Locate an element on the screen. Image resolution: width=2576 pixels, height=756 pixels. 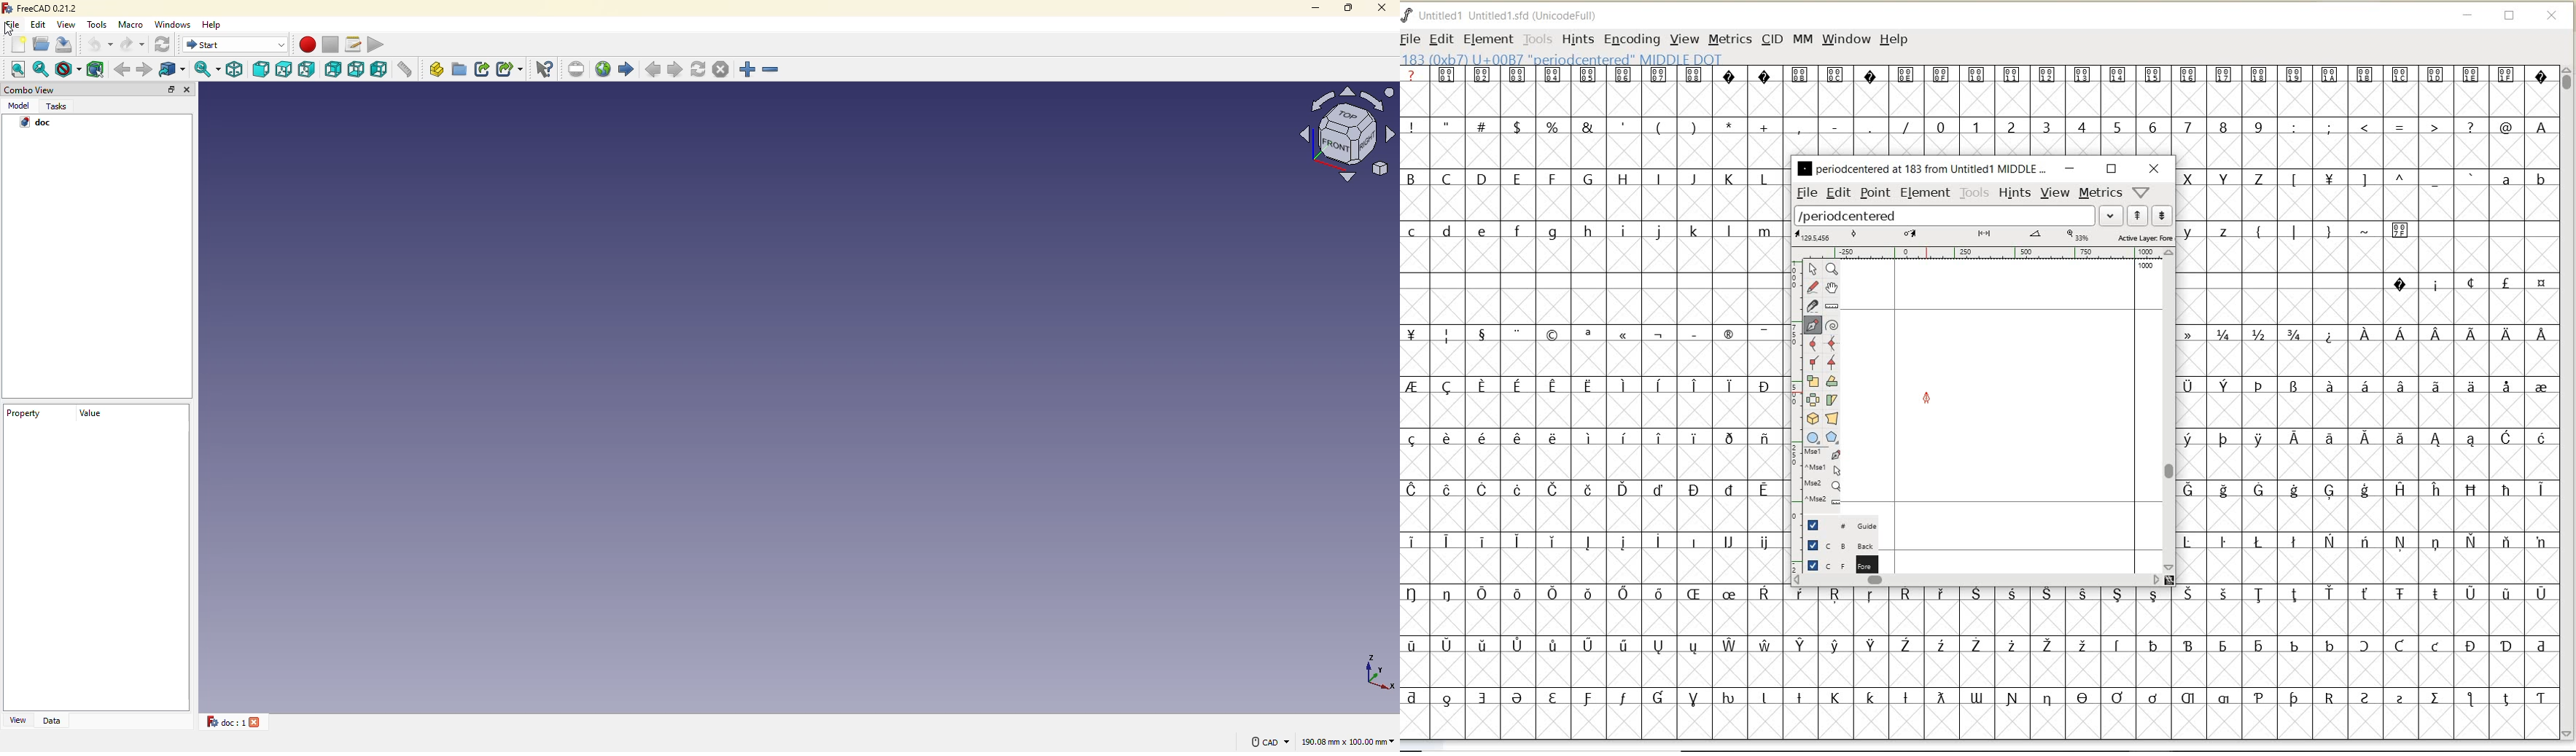
FontForge Logo is located at coordinates (1408, 14).